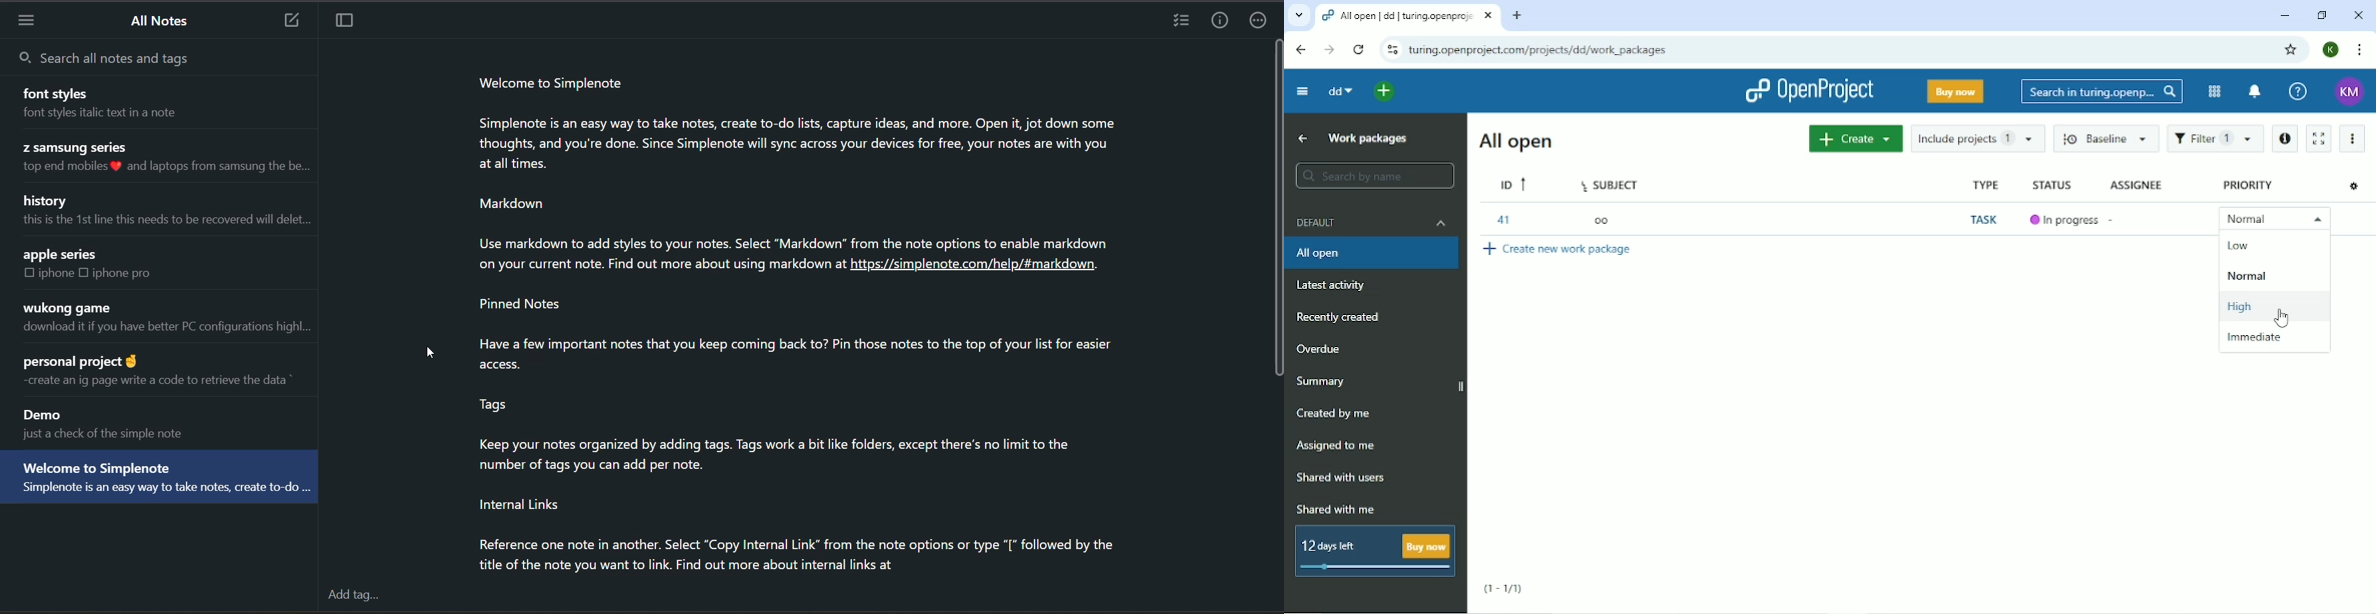 The width and height of the screenshot is (2380, 616). Describe the element at coordinates (75, 147) in the screenshot. I see `Z samsung series` at that location.